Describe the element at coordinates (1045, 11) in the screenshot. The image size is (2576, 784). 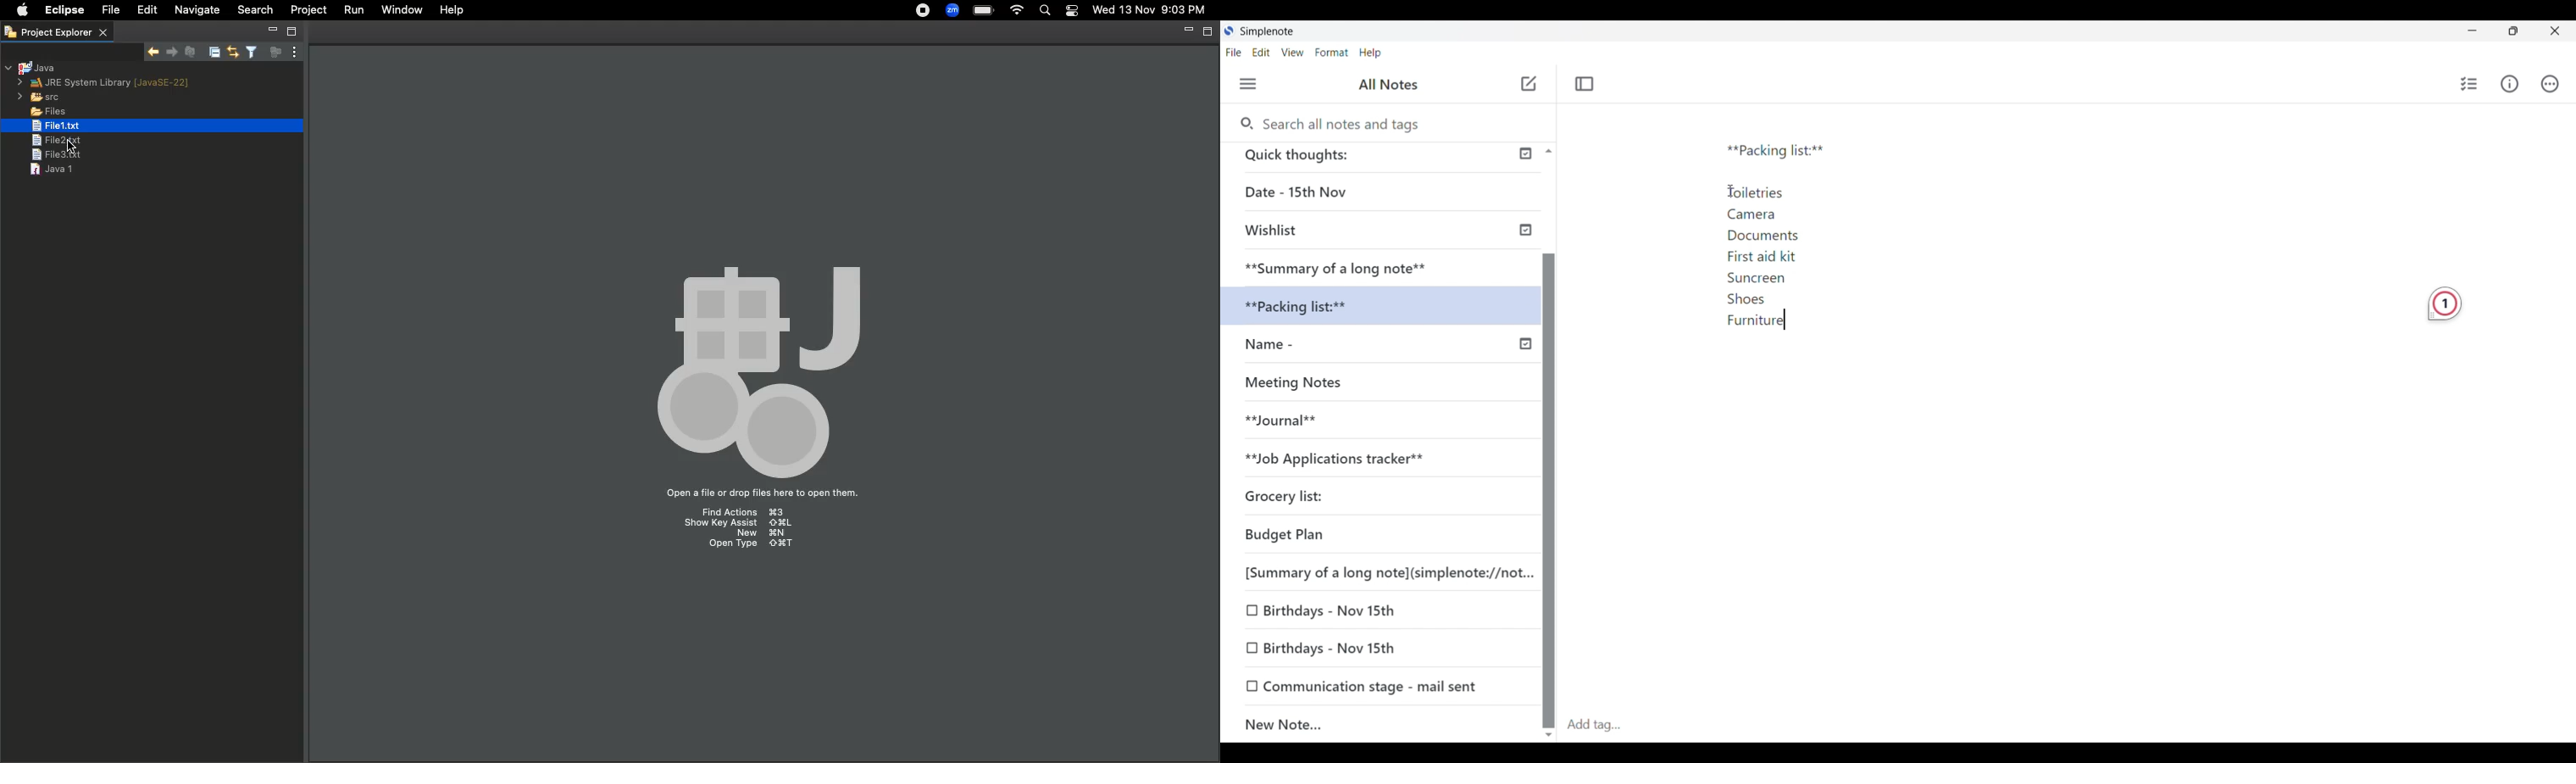
I see `Search` at that location.